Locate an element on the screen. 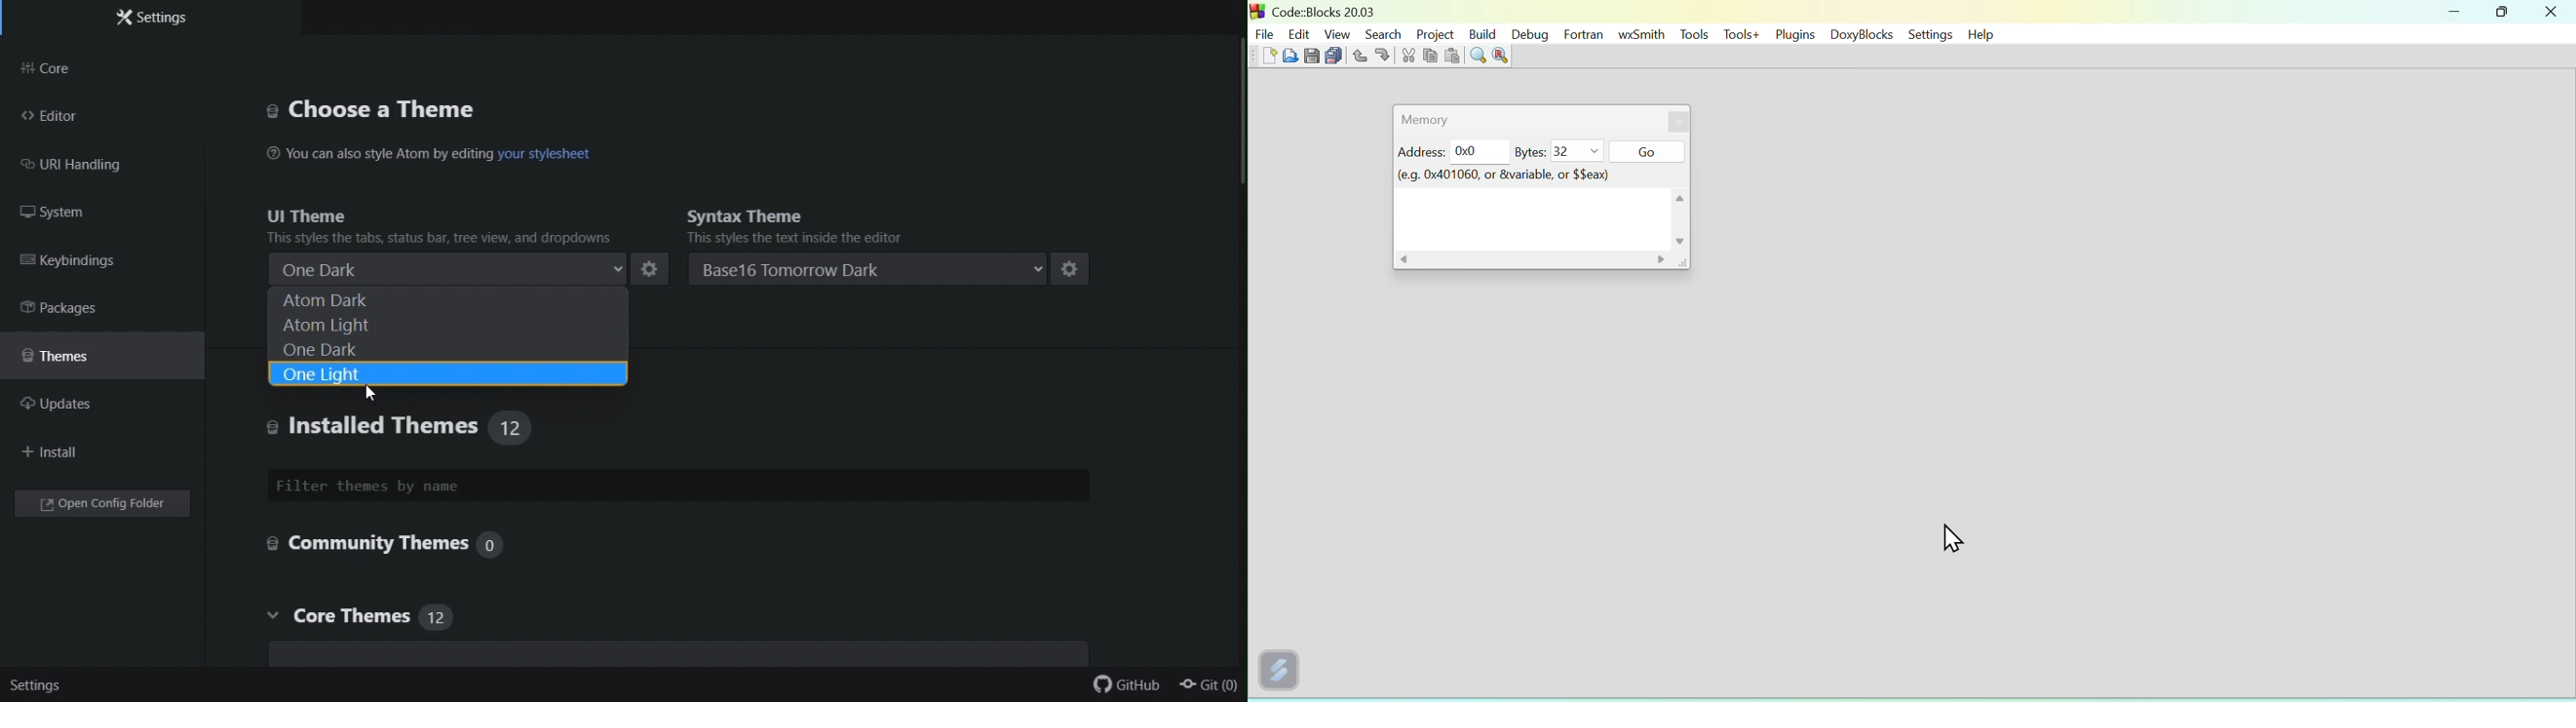 The height and width of the screenshot is (728, 2576). maximize is located at coordinates (2503, 11).